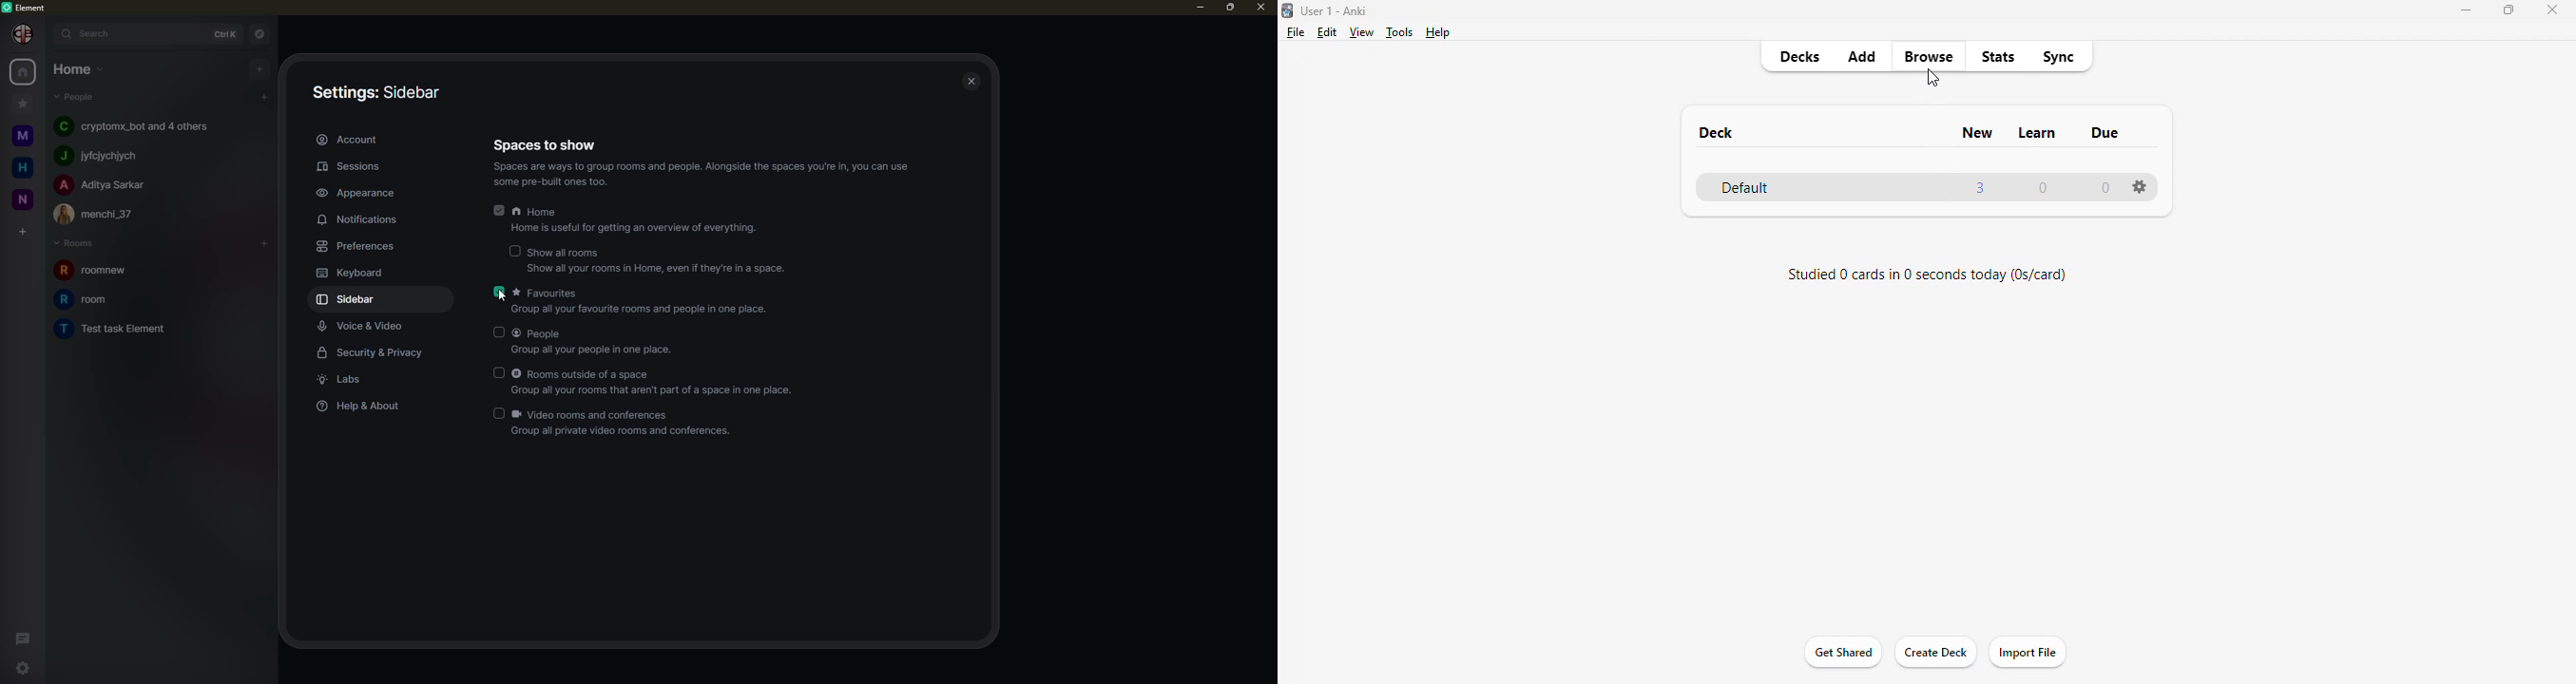  I want to click on room, so click(96, 299).